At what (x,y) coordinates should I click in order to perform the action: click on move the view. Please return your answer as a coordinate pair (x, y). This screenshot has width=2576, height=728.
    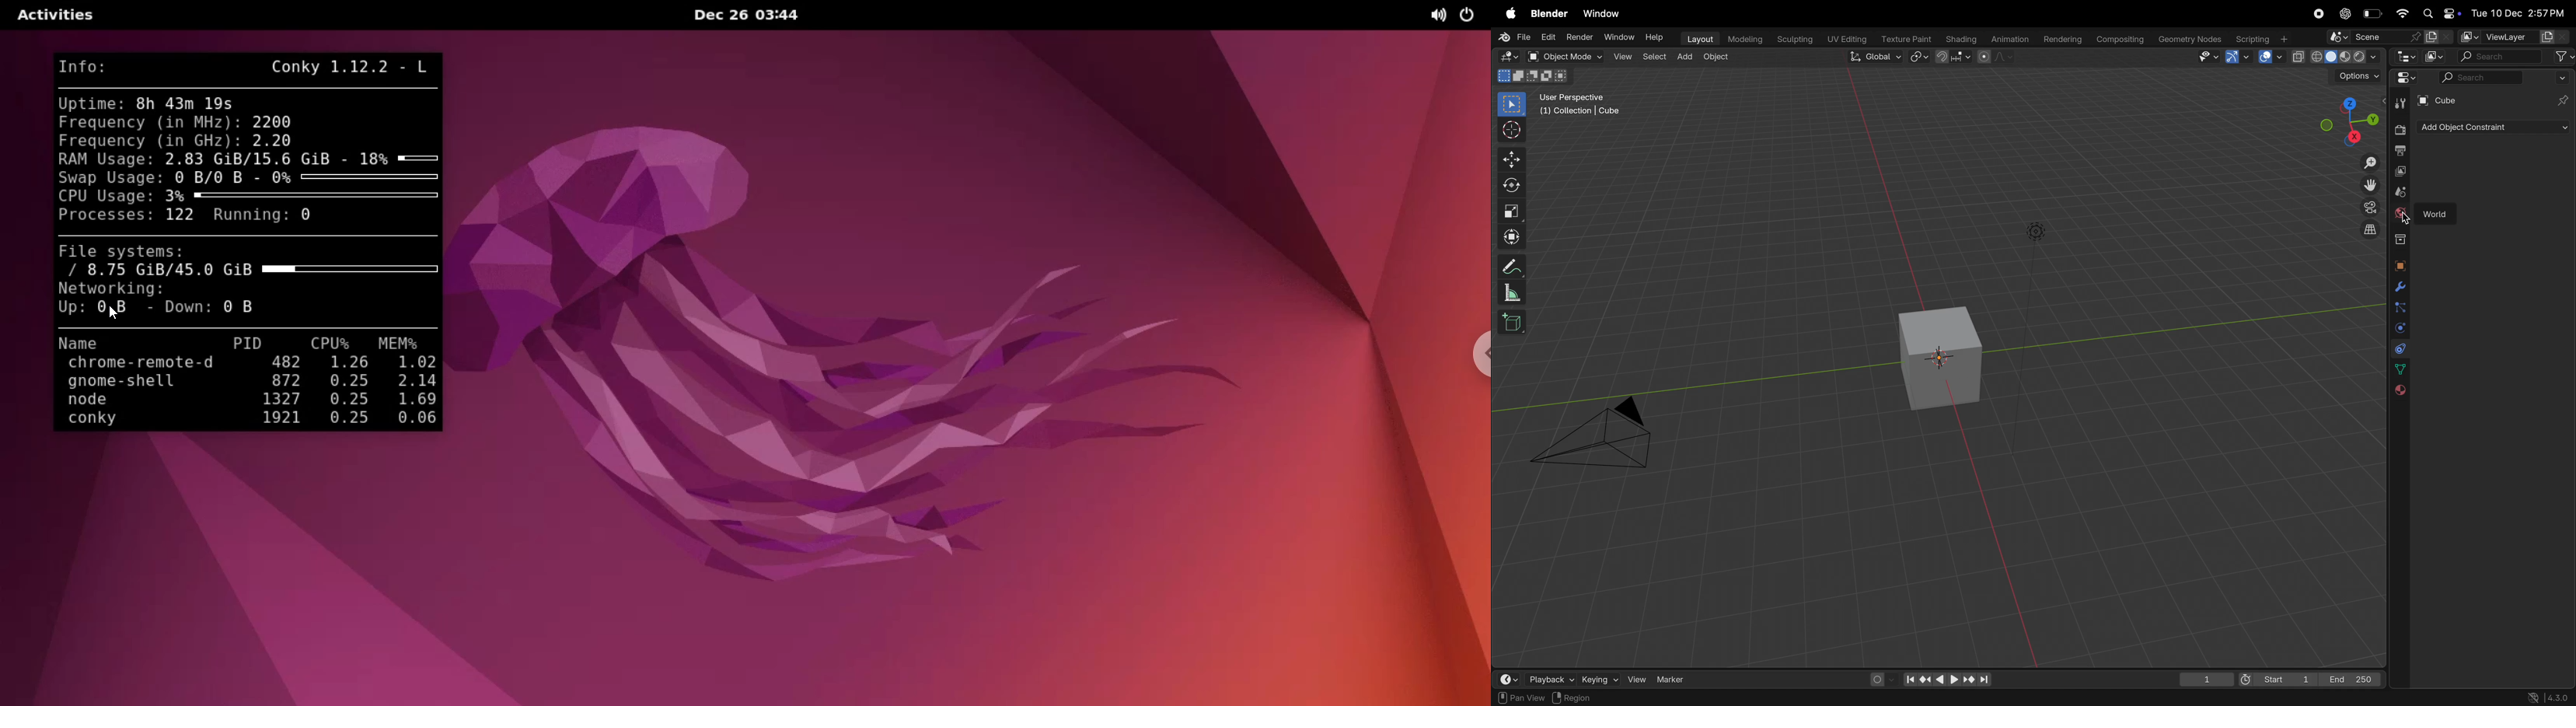
    Looking at the image, I should click on (2369, 184).